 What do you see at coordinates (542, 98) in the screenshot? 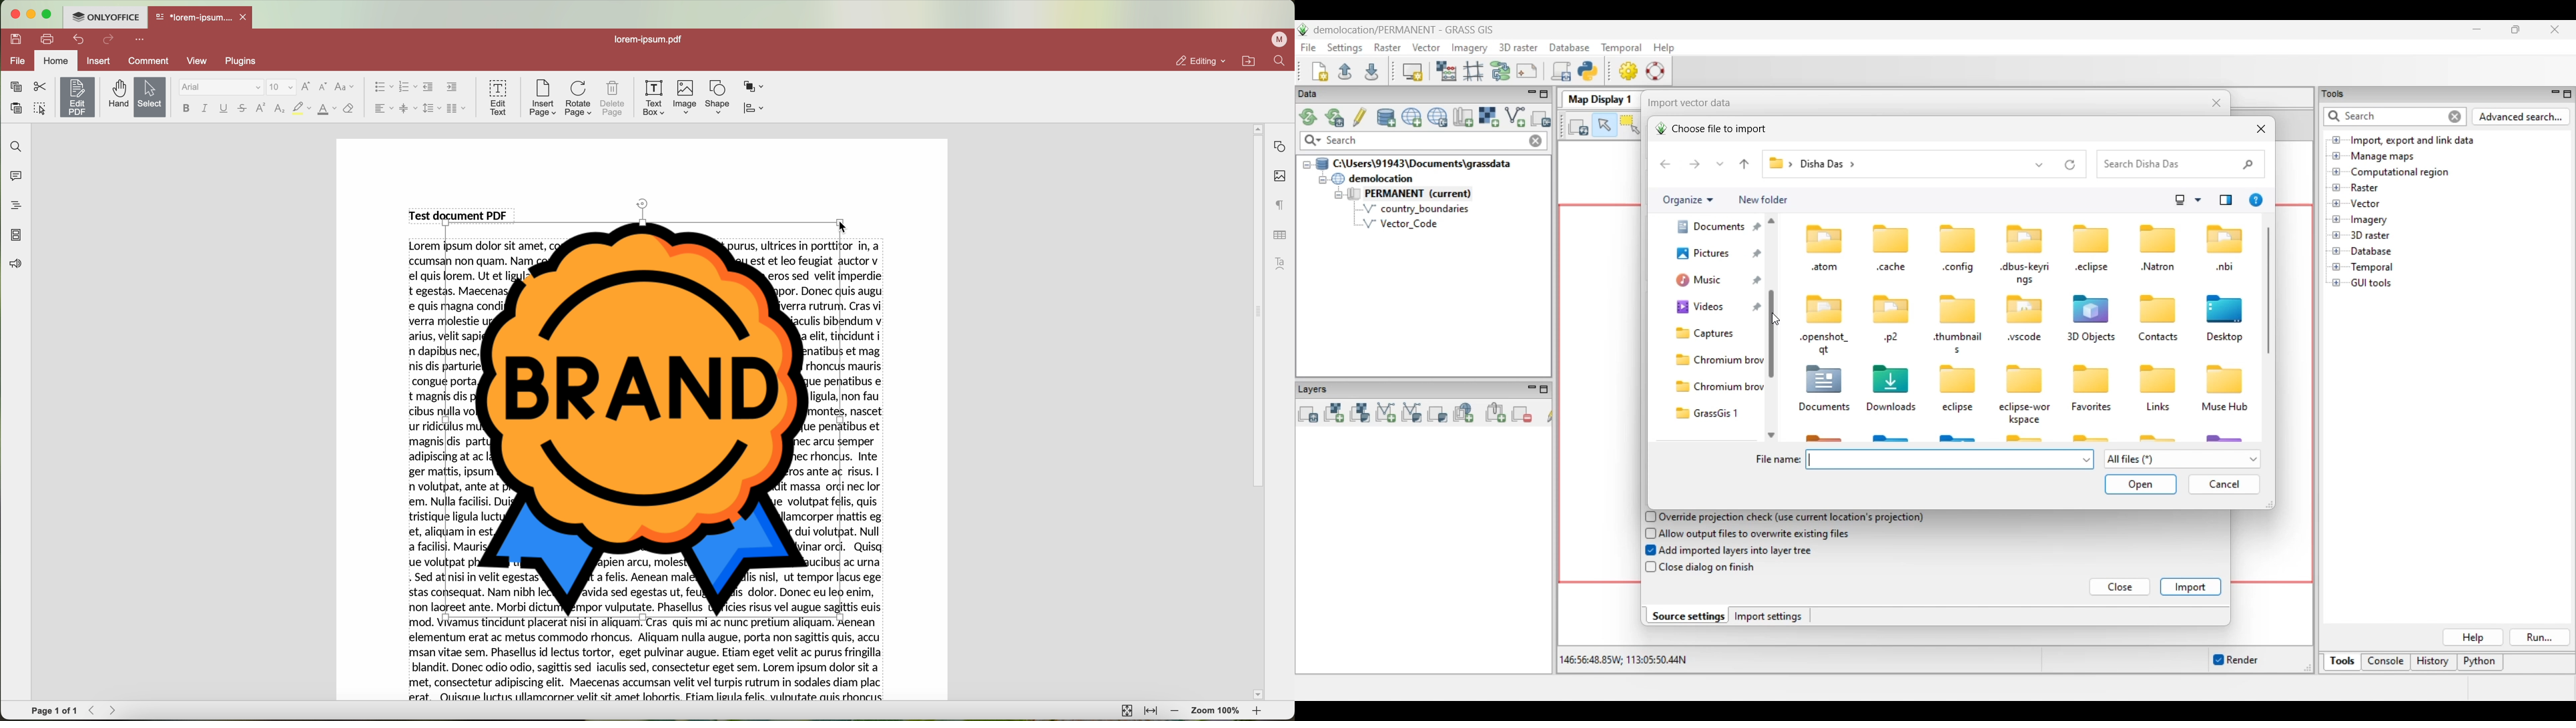
I see `insert page` at bounding box center [542, 98].